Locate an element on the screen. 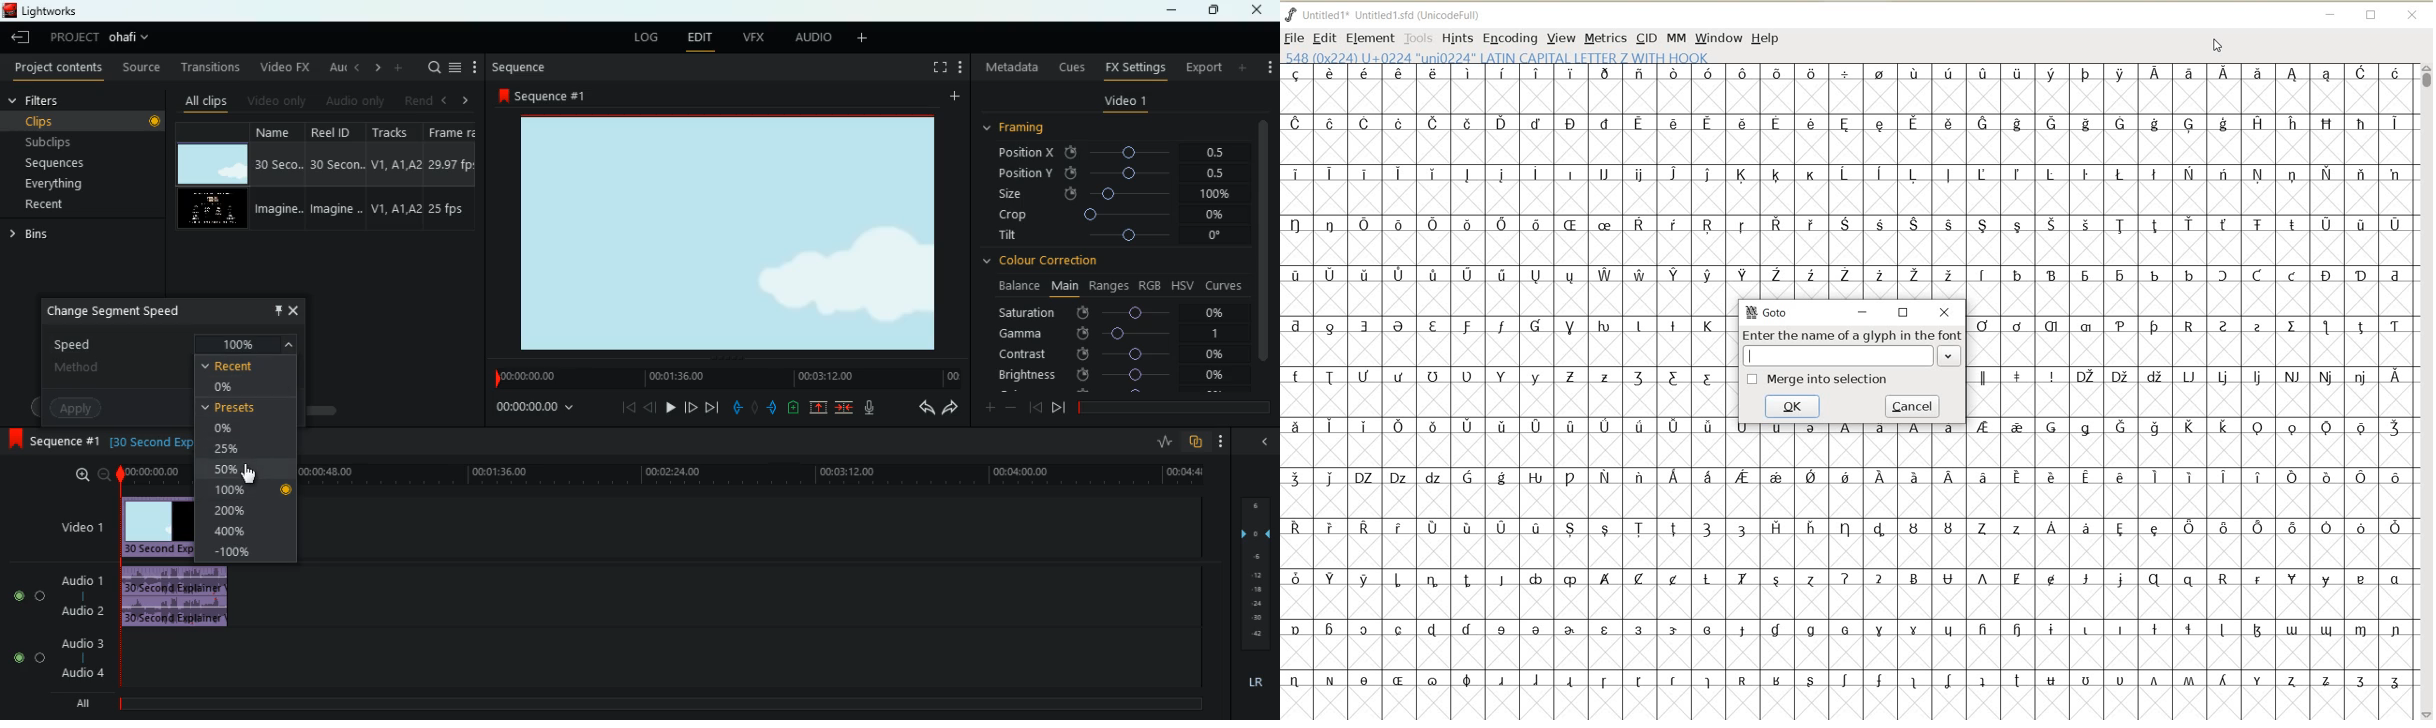  SCROLLBAR is located at coordinates (2425, 392).